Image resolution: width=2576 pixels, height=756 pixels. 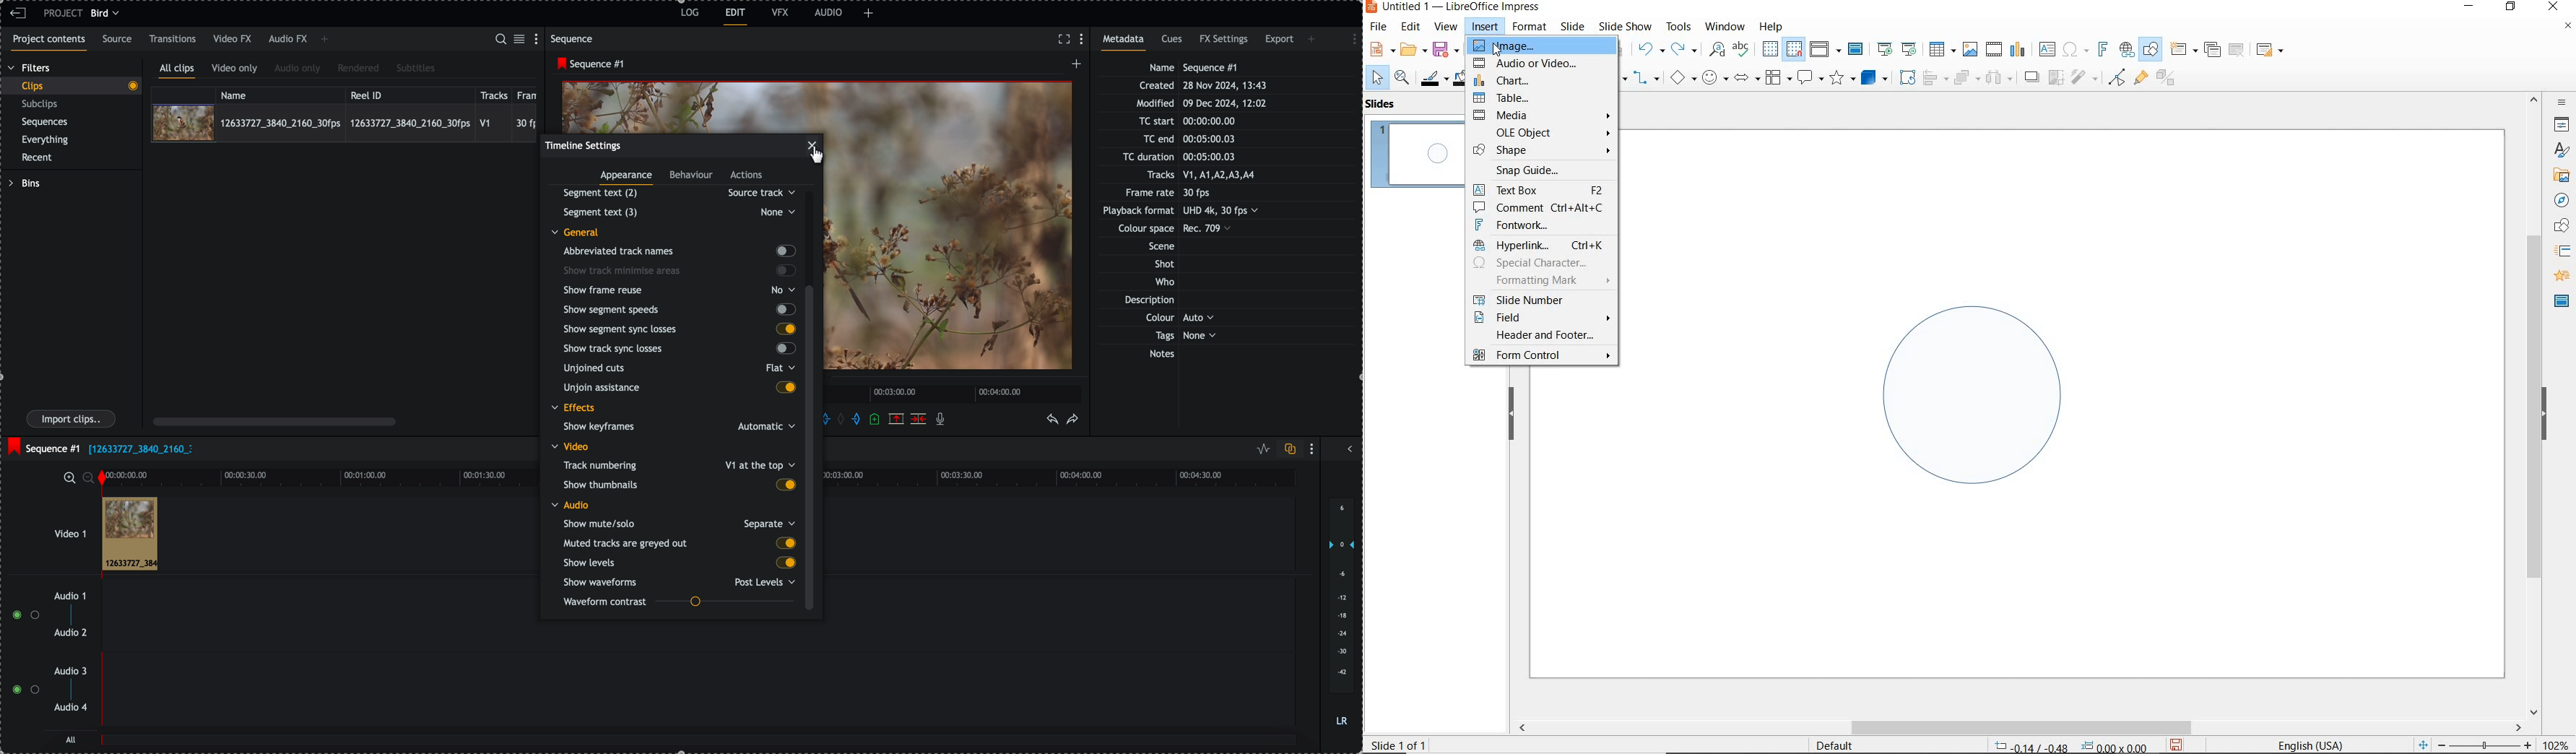 What do you see at coordinates (737, 17) in the screenshot?
I see `edit` at bounding box center [737, 17].